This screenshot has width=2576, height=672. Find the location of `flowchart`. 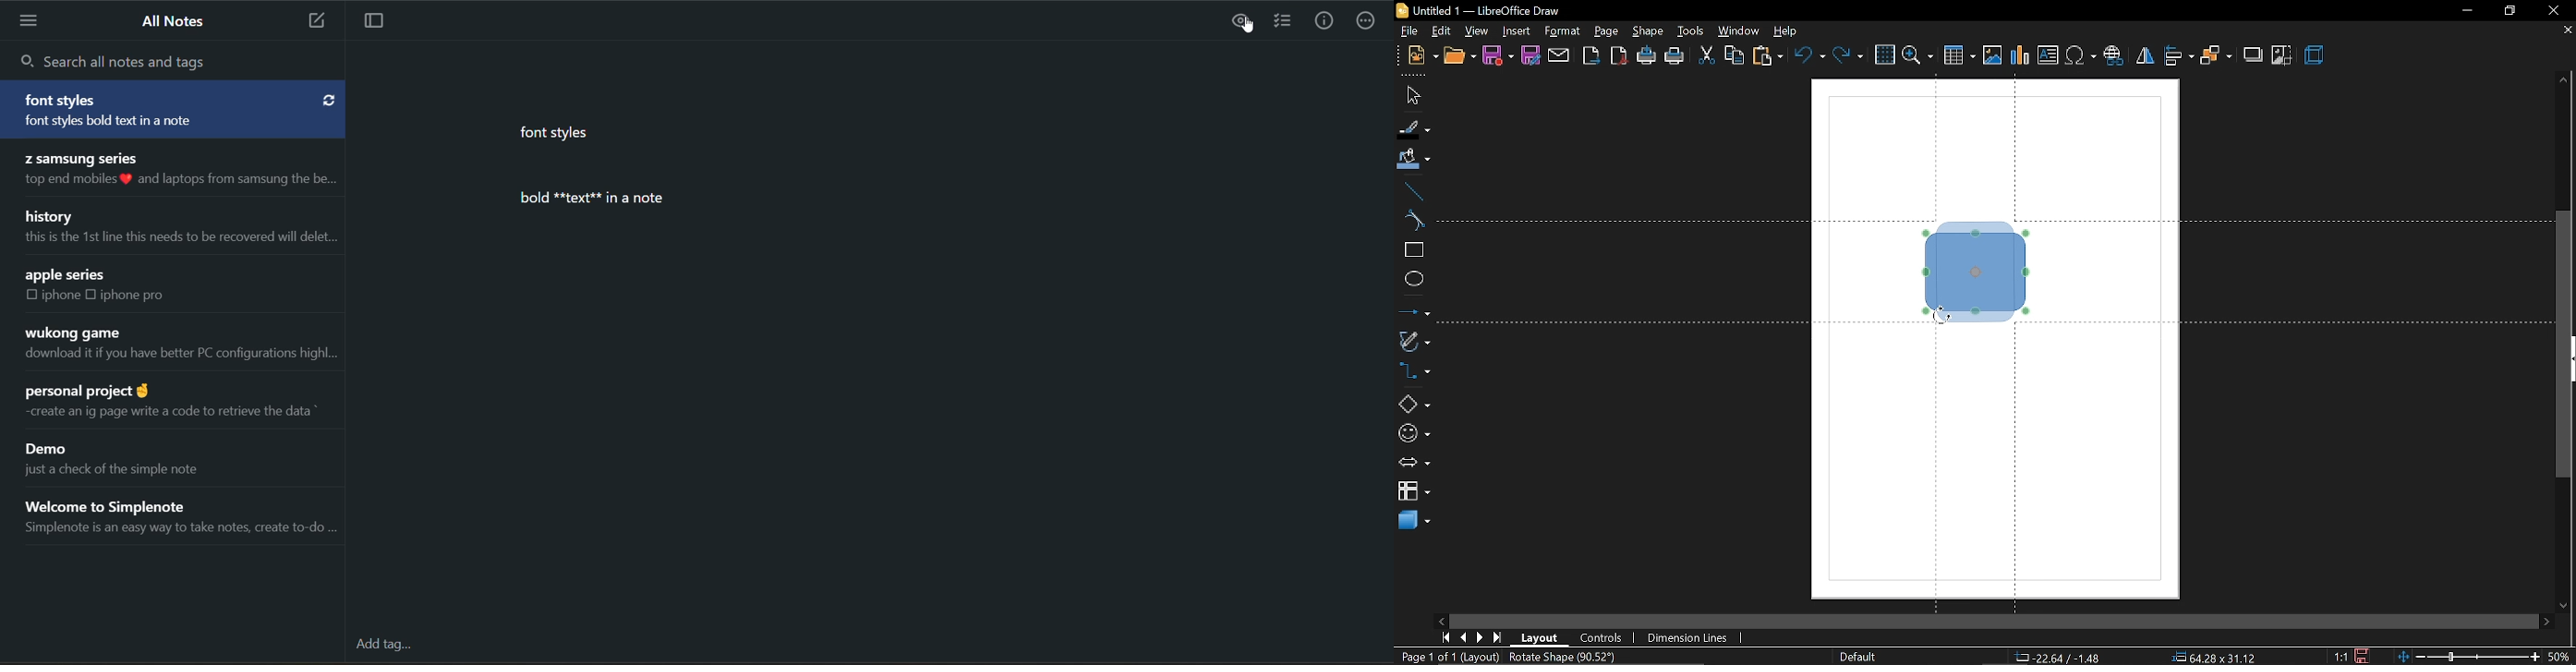

flowchart is located at coordinates (1414, 491).